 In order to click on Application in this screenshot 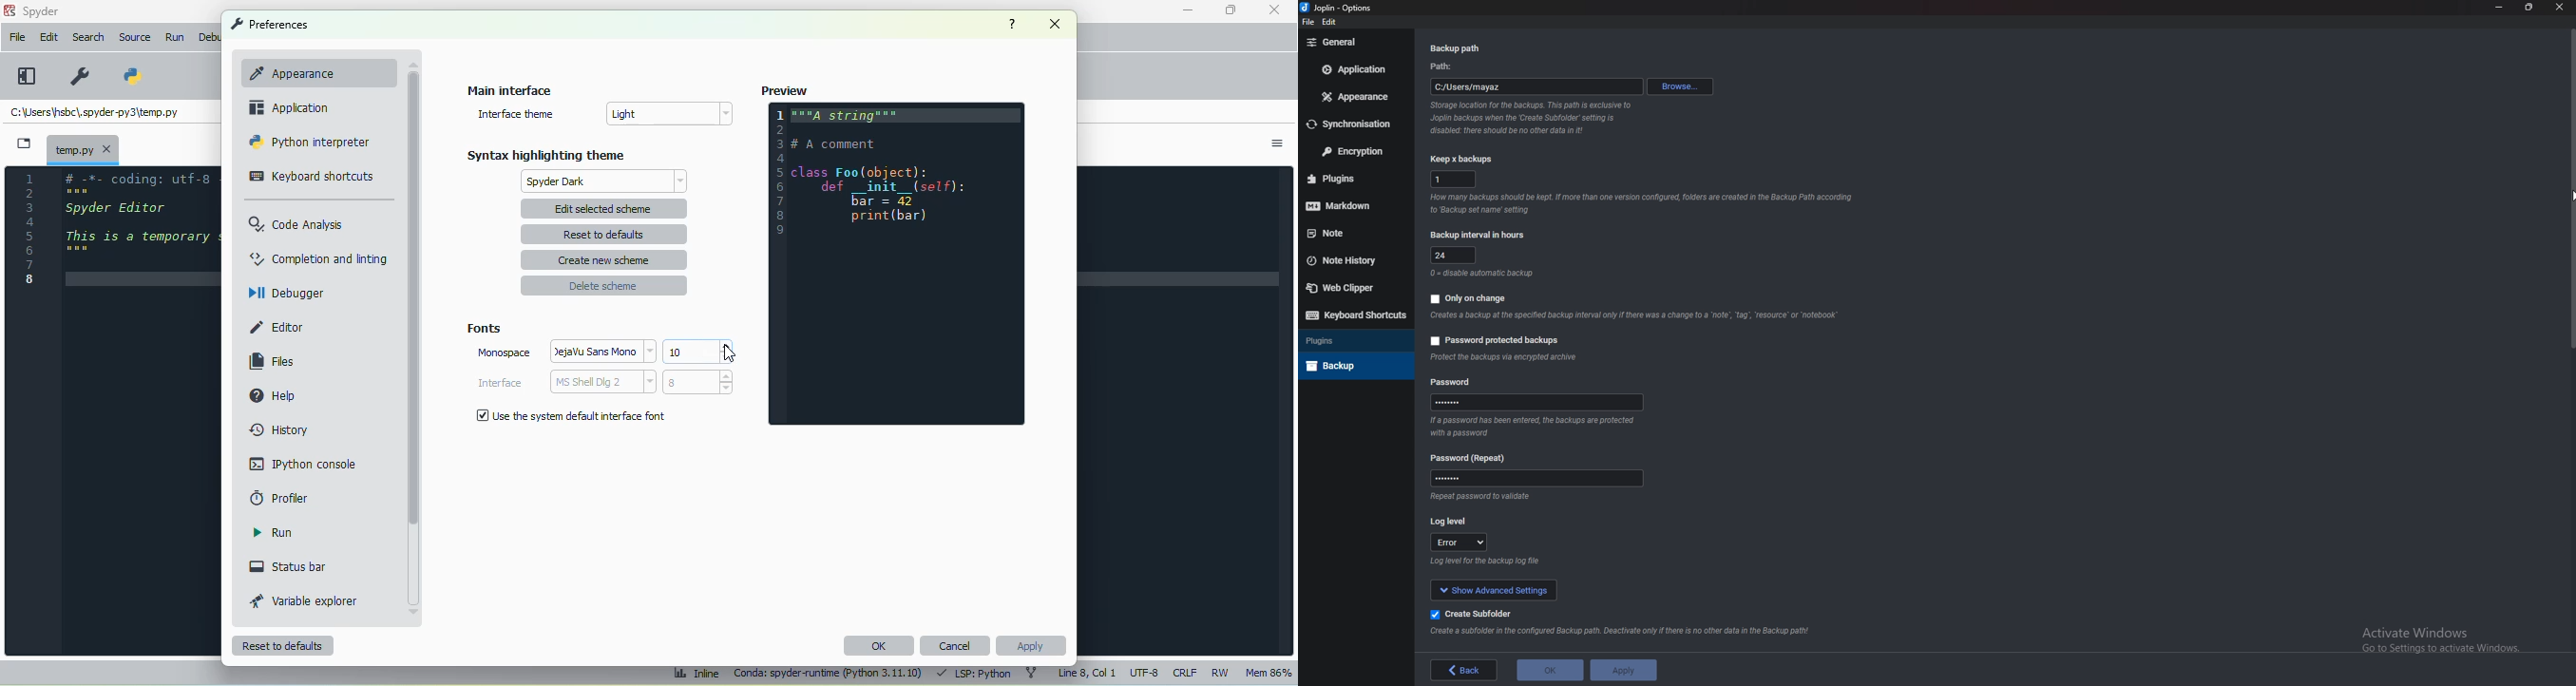, I will do `click(1357, 69)`.